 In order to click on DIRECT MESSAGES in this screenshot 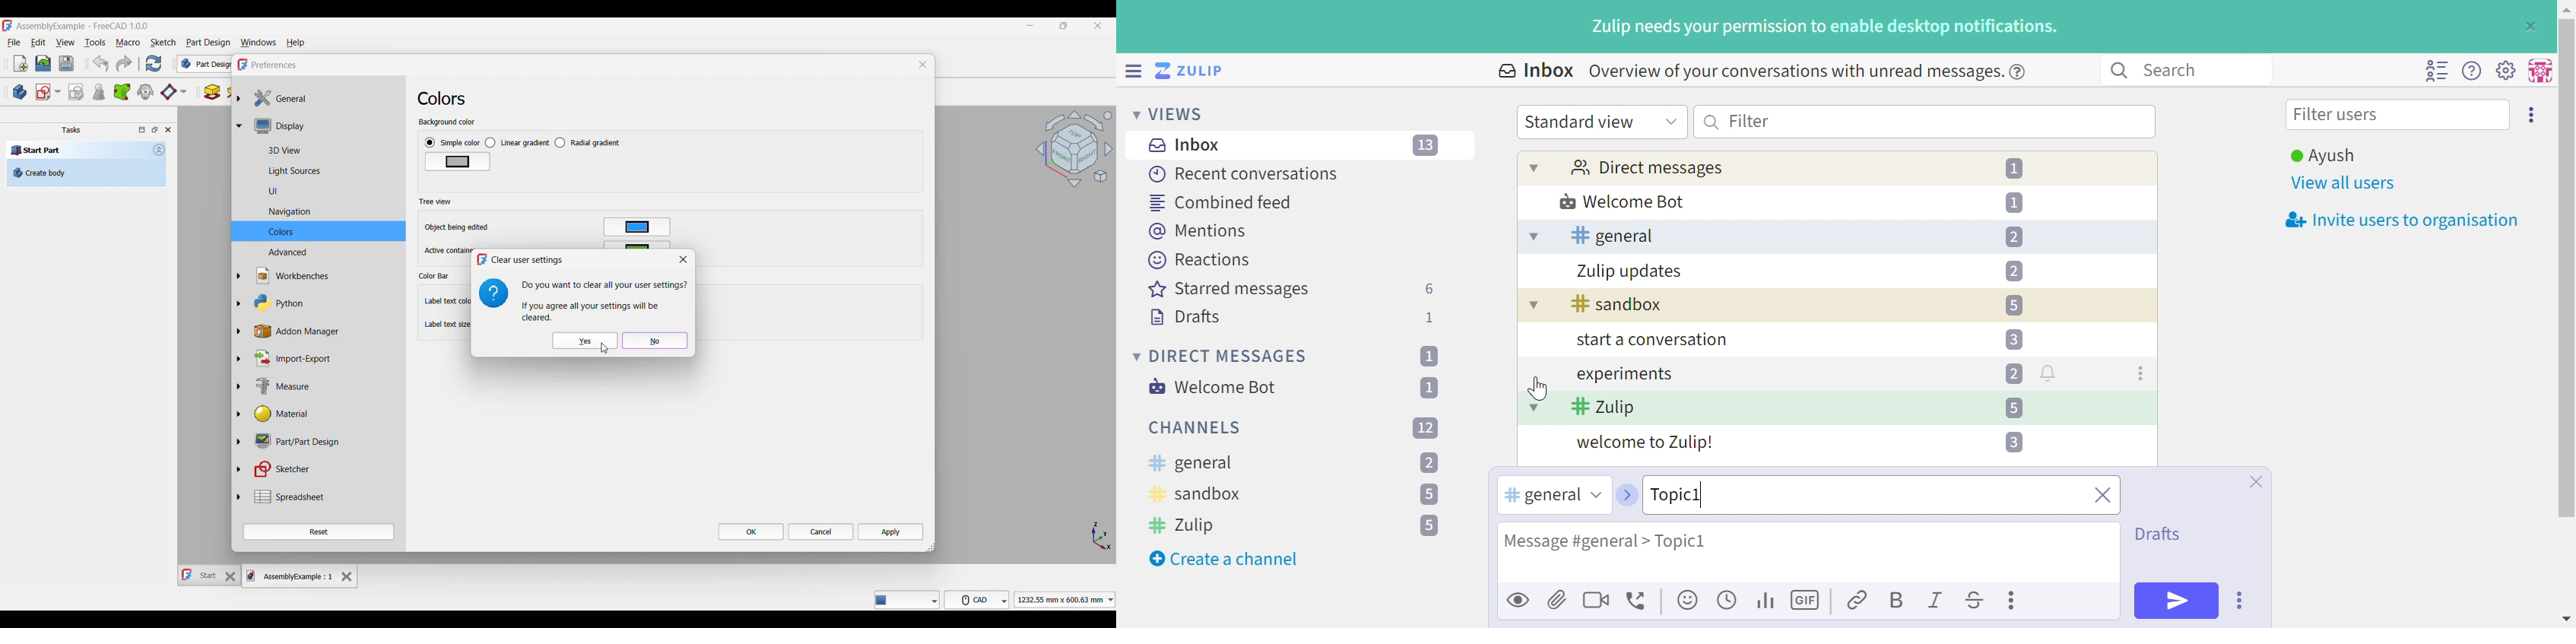, I will do `click(1229, 357)`.